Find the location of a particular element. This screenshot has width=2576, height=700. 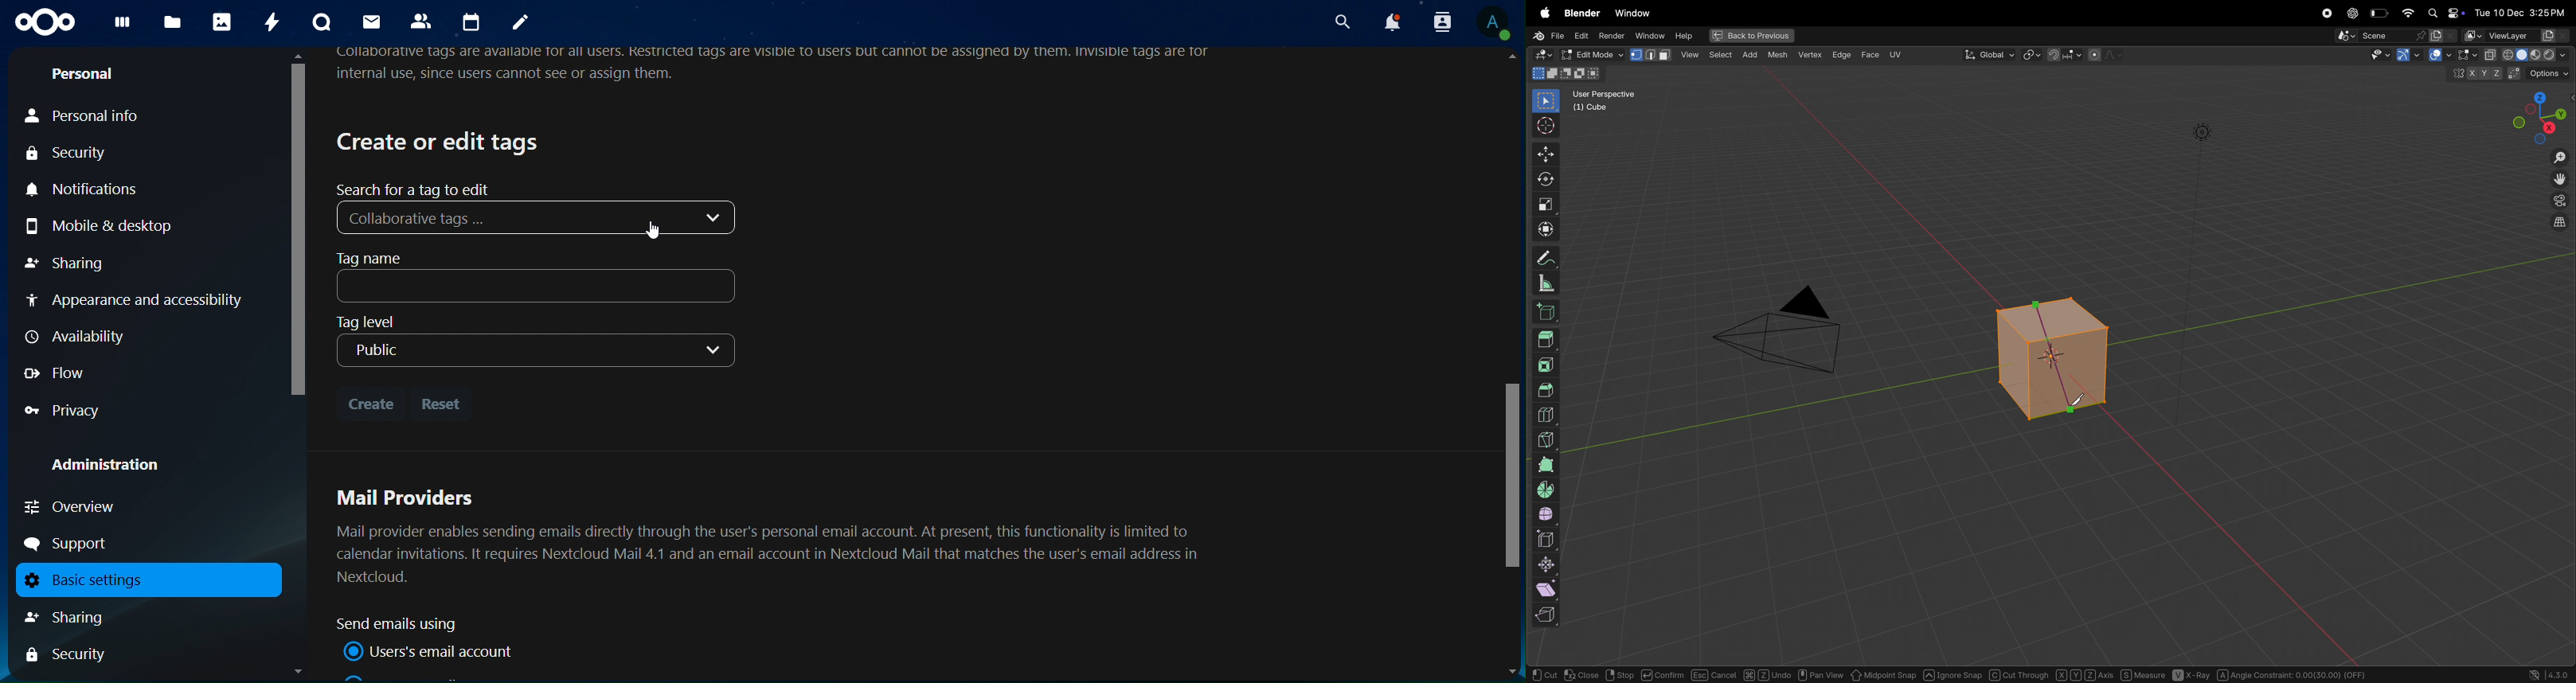

x Edge is located at coordinates (1842, 54).